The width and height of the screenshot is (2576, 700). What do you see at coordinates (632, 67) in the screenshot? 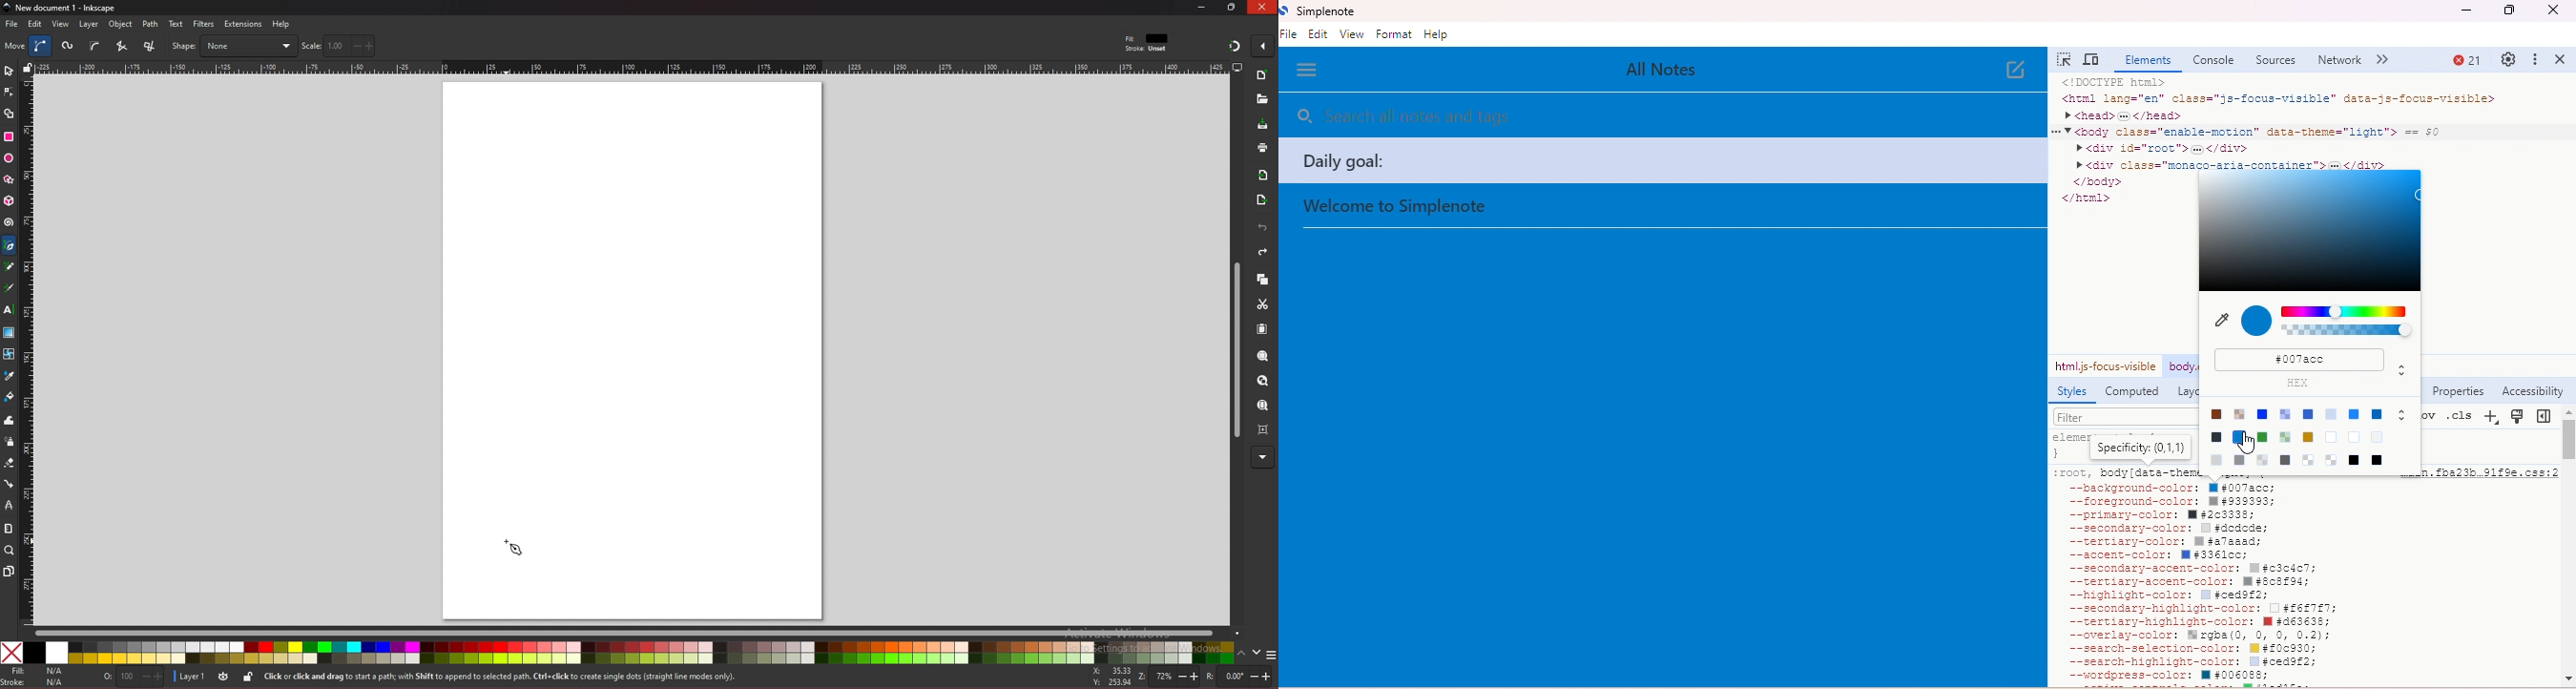
I see `horizontal rule` at bounding box center [632, 67].